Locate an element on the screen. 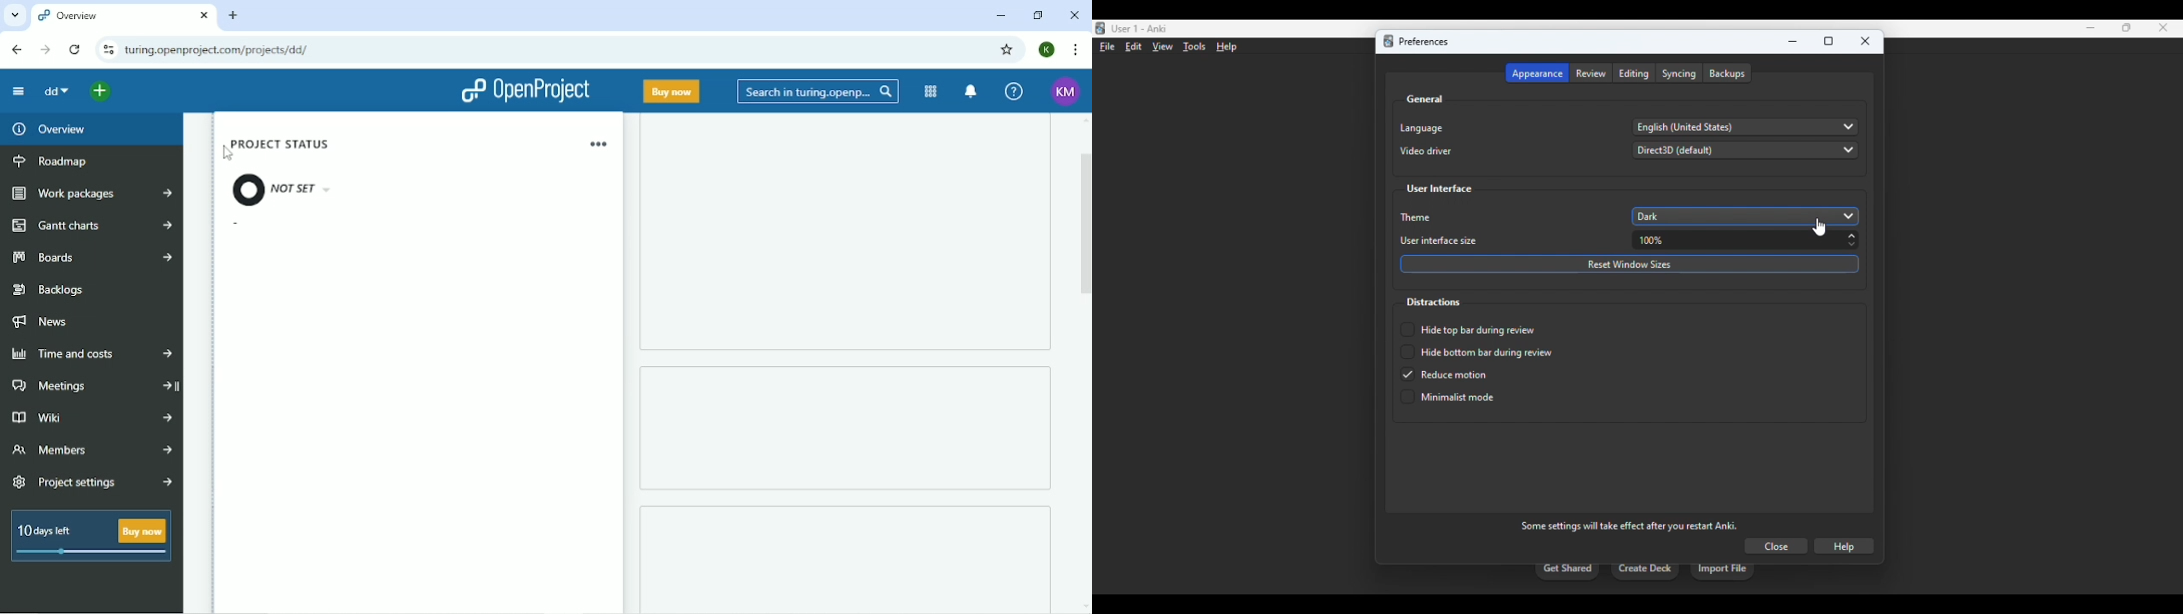 The width and height of the screenshot is (2184, 616). minimize is located at coordinates (1794, 42).